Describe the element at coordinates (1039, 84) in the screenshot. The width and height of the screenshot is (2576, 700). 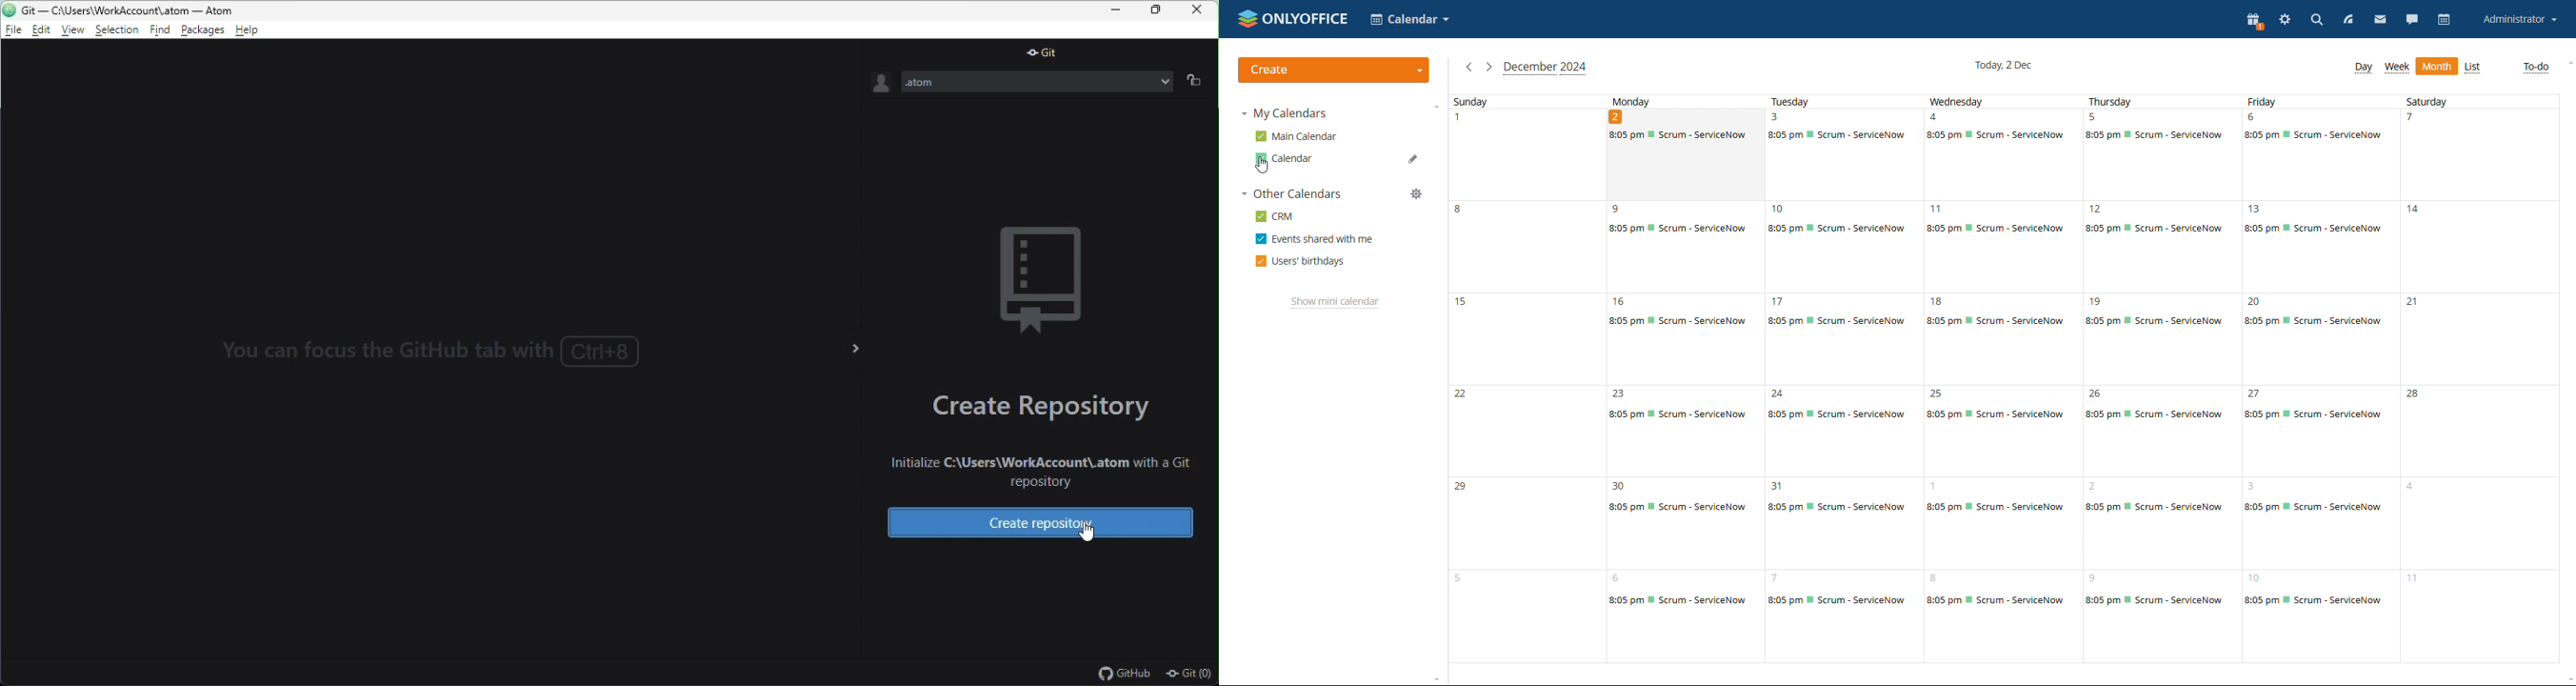
I see `.atom` at that location.